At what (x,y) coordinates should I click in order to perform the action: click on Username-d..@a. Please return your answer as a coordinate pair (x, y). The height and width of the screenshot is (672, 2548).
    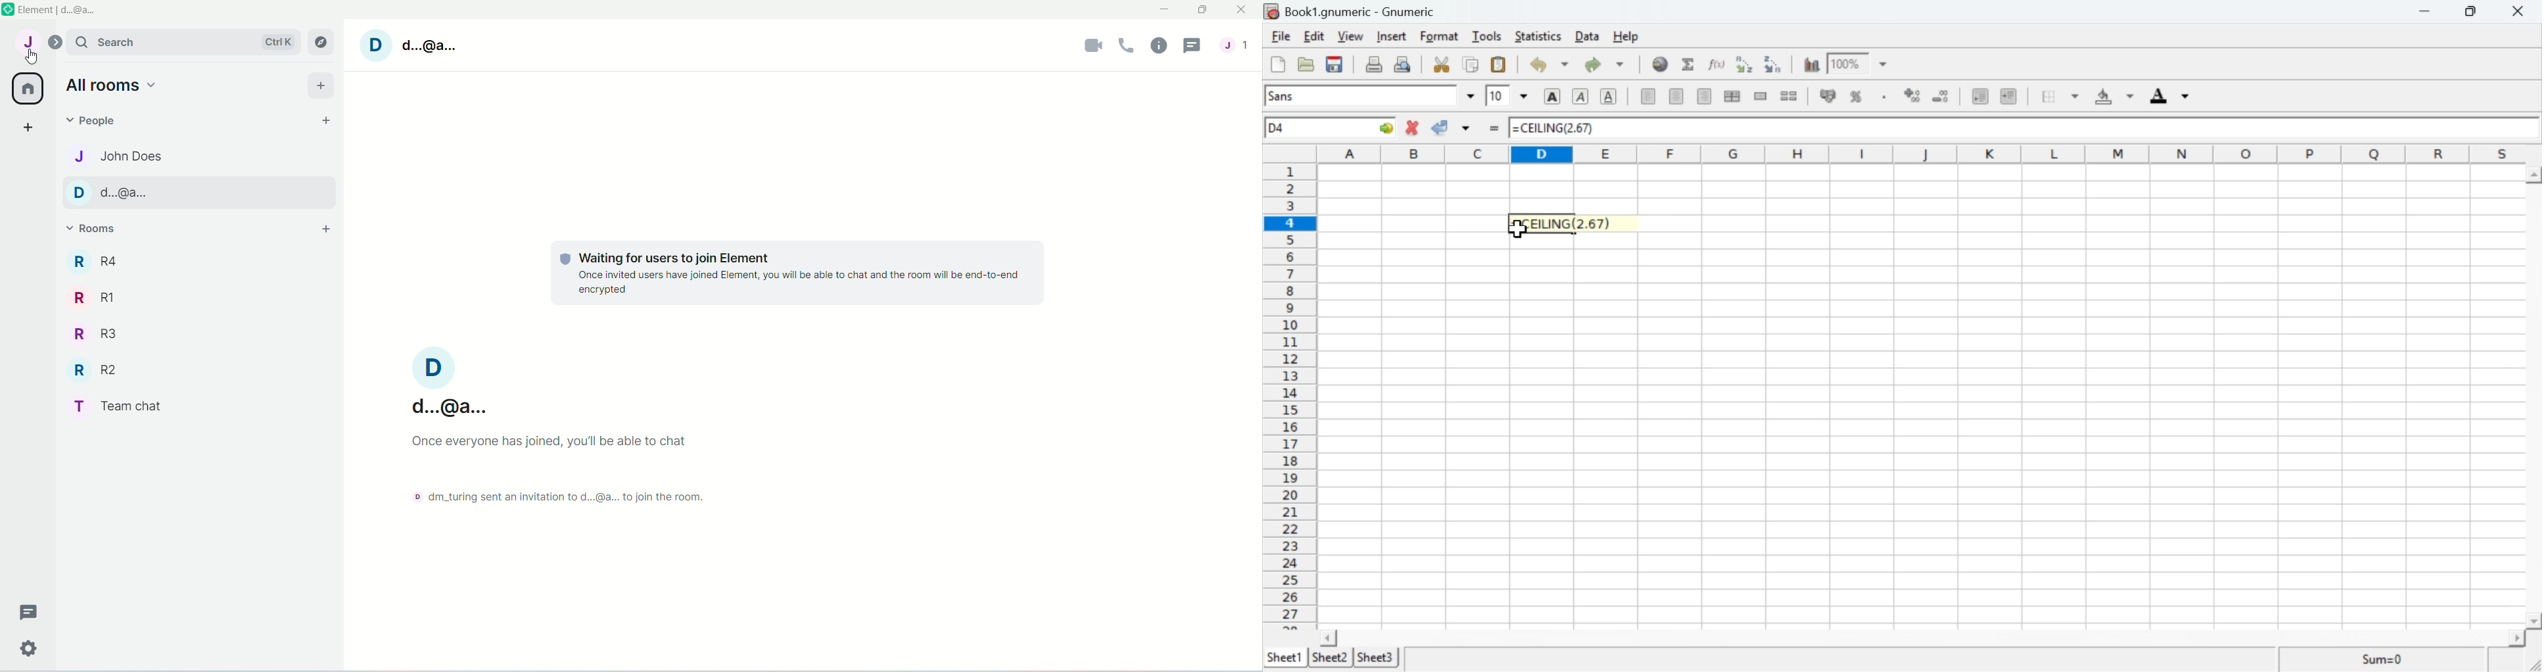
    Looking at the image, I should click on (450, 381).